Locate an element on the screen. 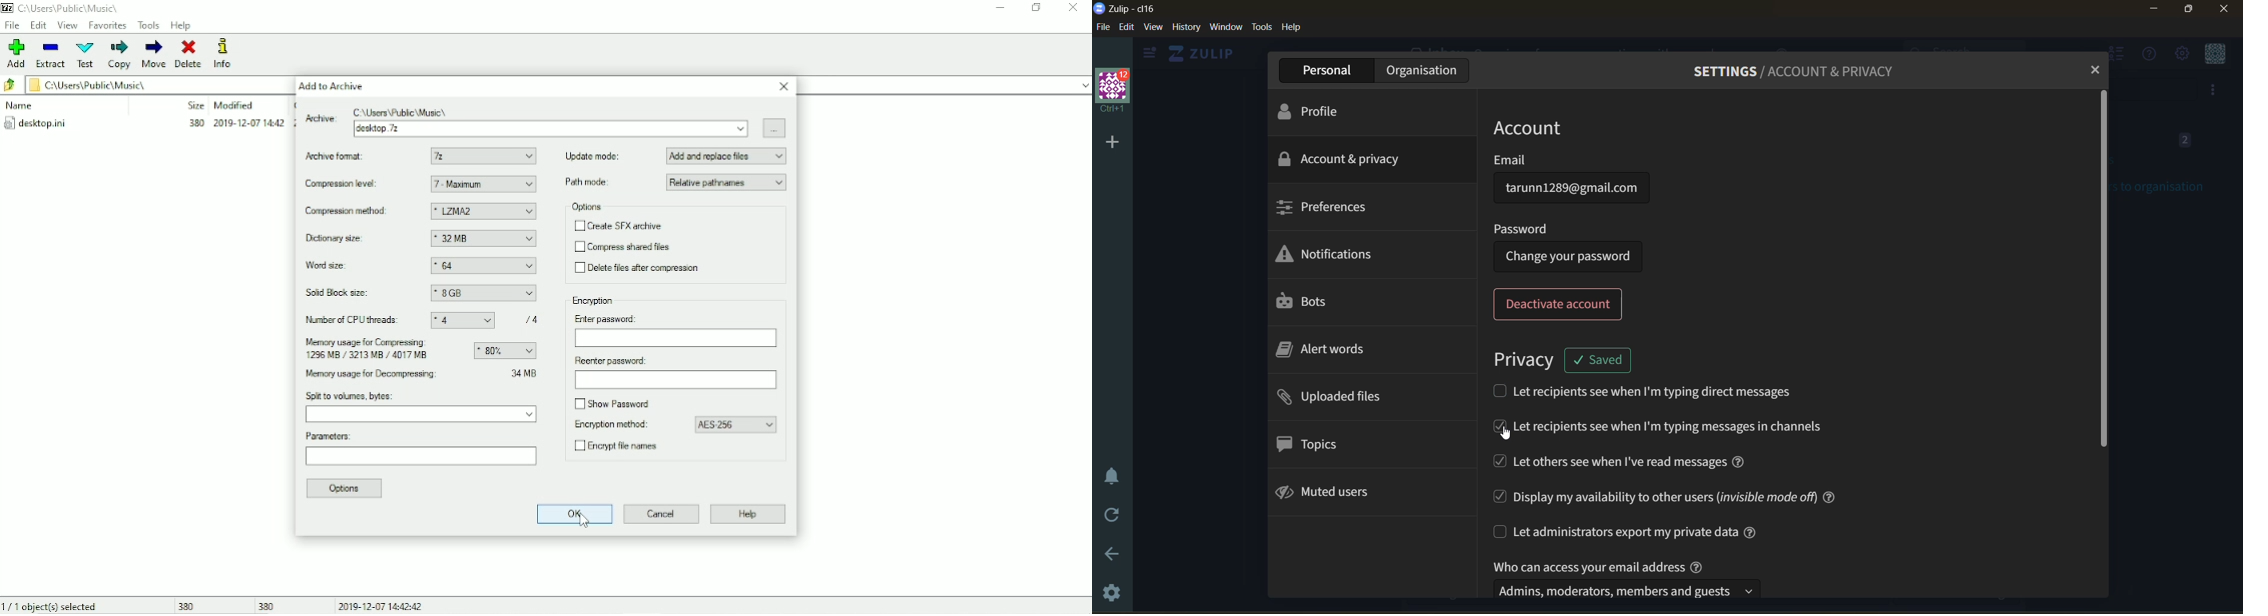  muted users is located at coordinates (1329, 494).